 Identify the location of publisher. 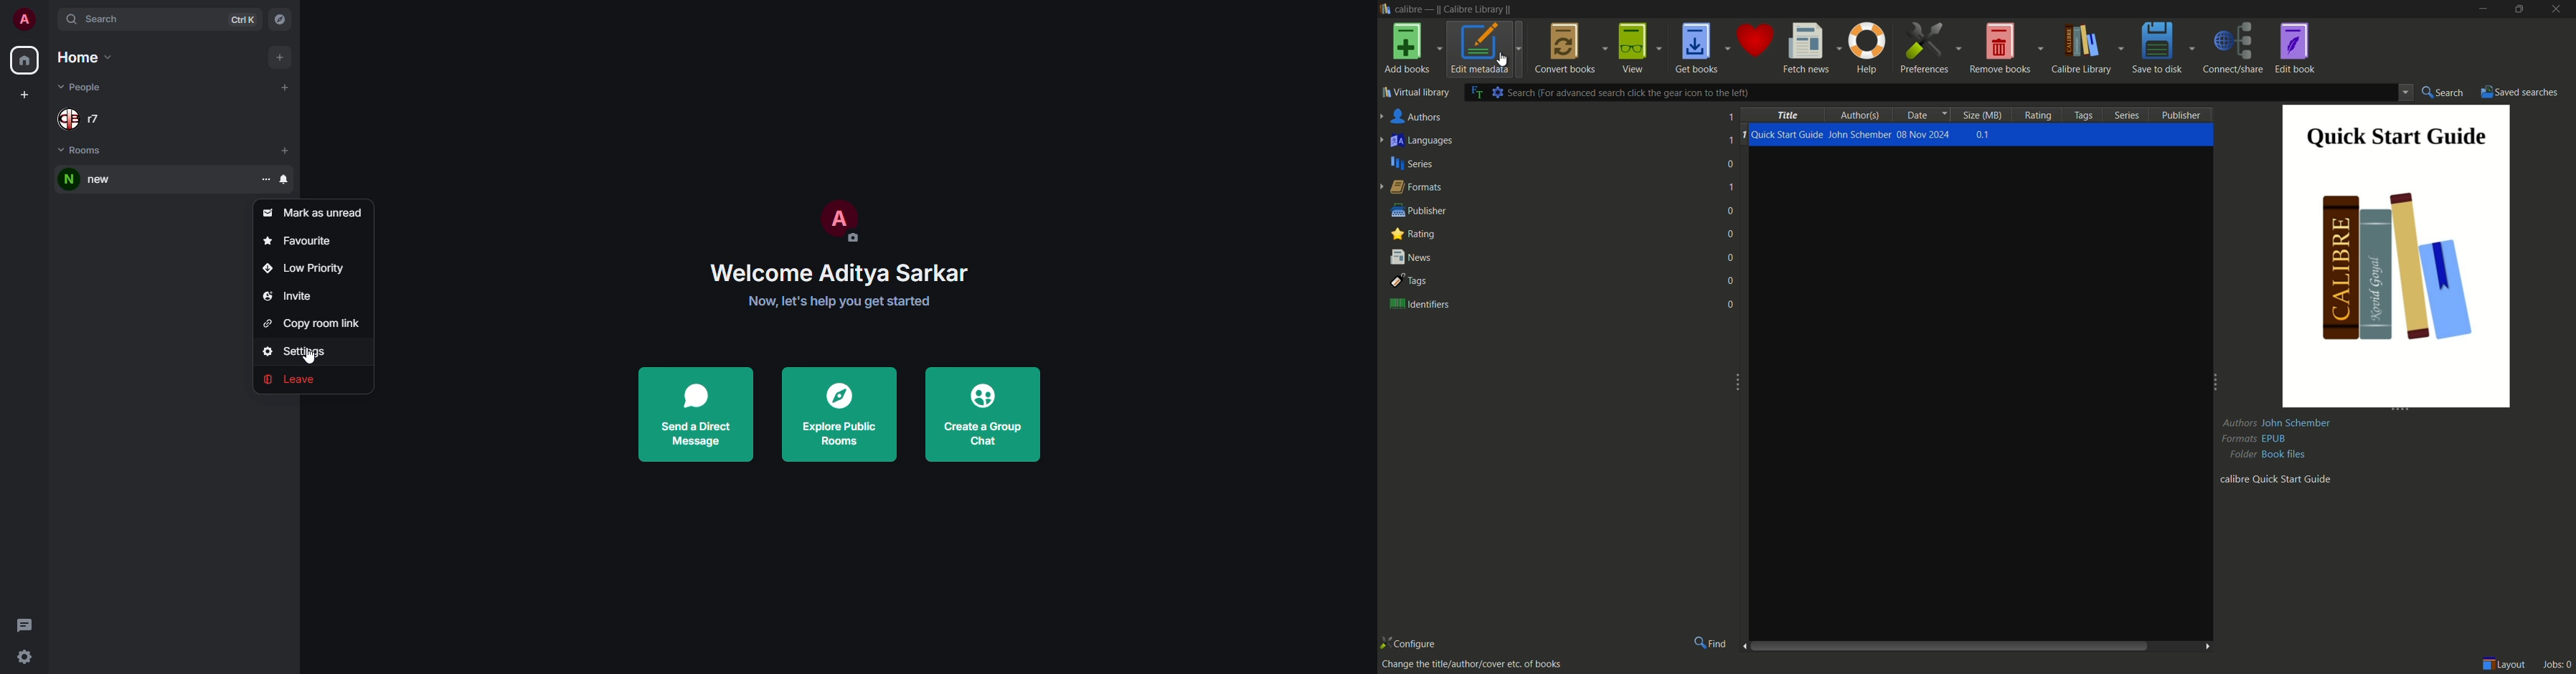
(2180, 115).